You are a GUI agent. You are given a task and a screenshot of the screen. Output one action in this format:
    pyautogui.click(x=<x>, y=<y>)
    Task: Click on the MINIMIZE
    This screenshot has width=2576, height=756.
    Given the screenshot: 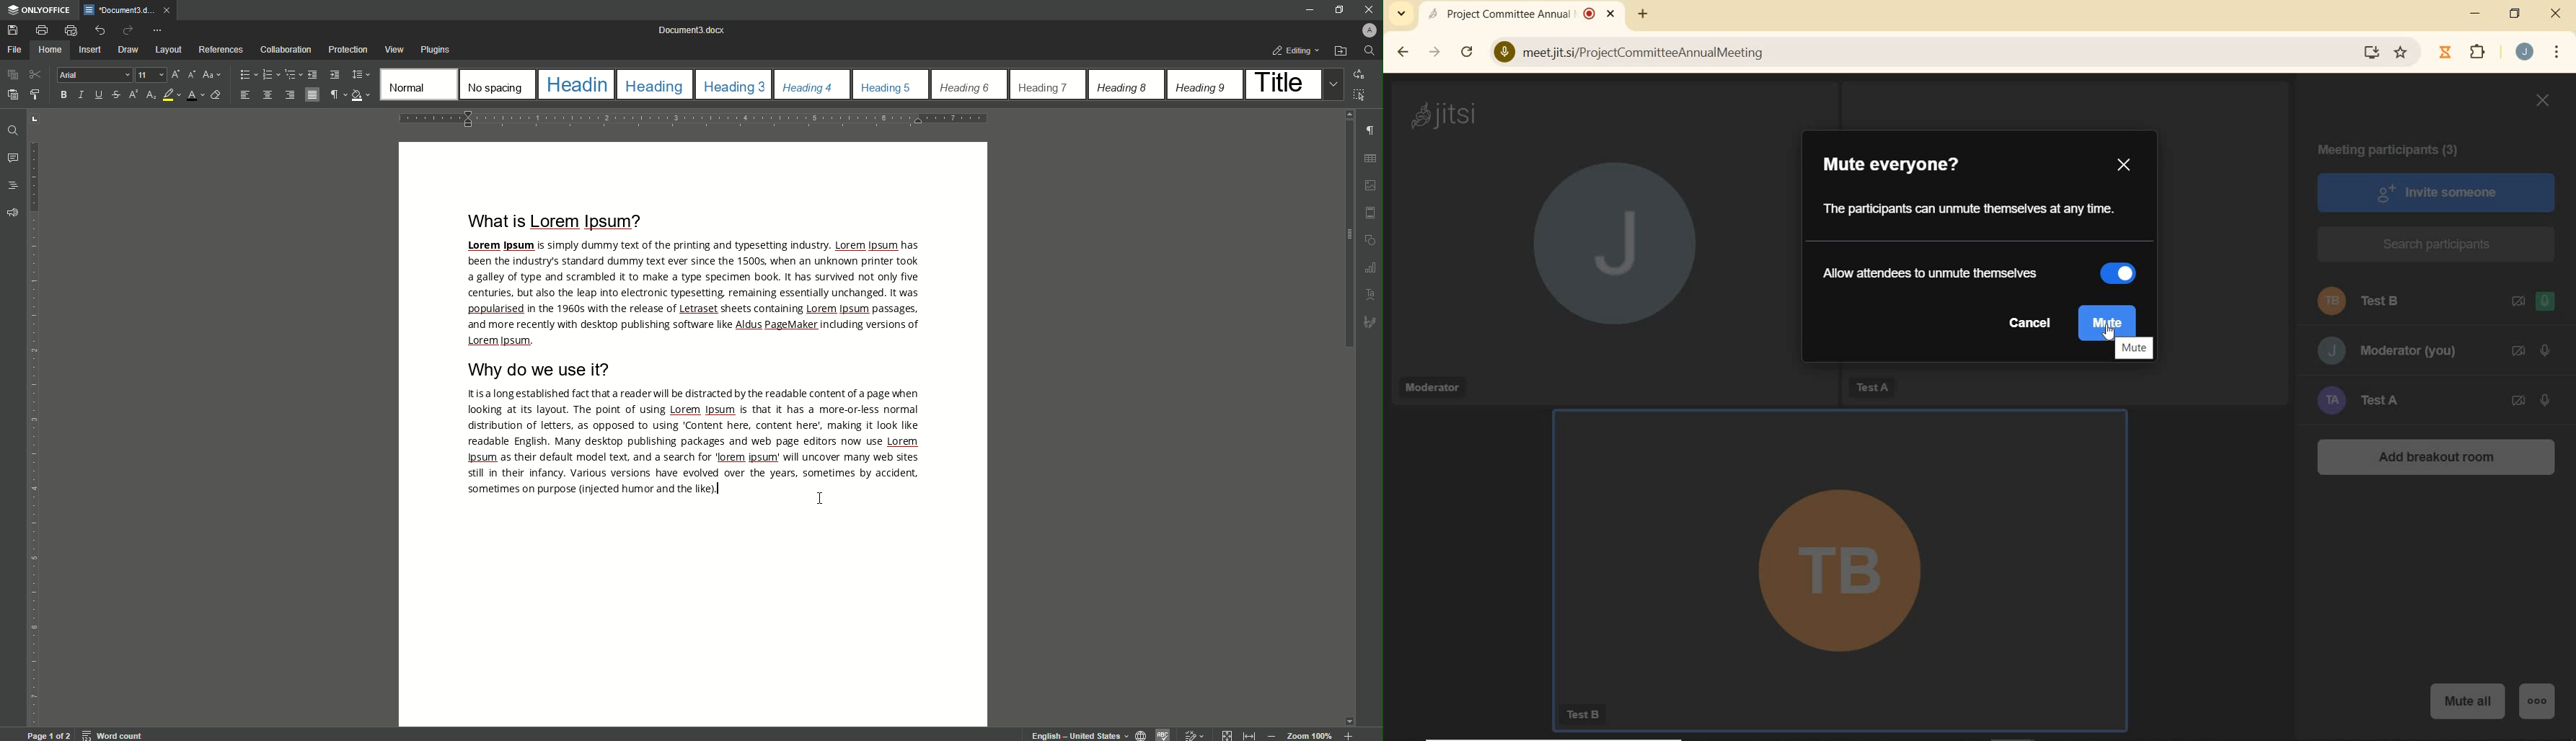 What is the action you would take?
    pyautogui.click(x=2477, y=16)
    